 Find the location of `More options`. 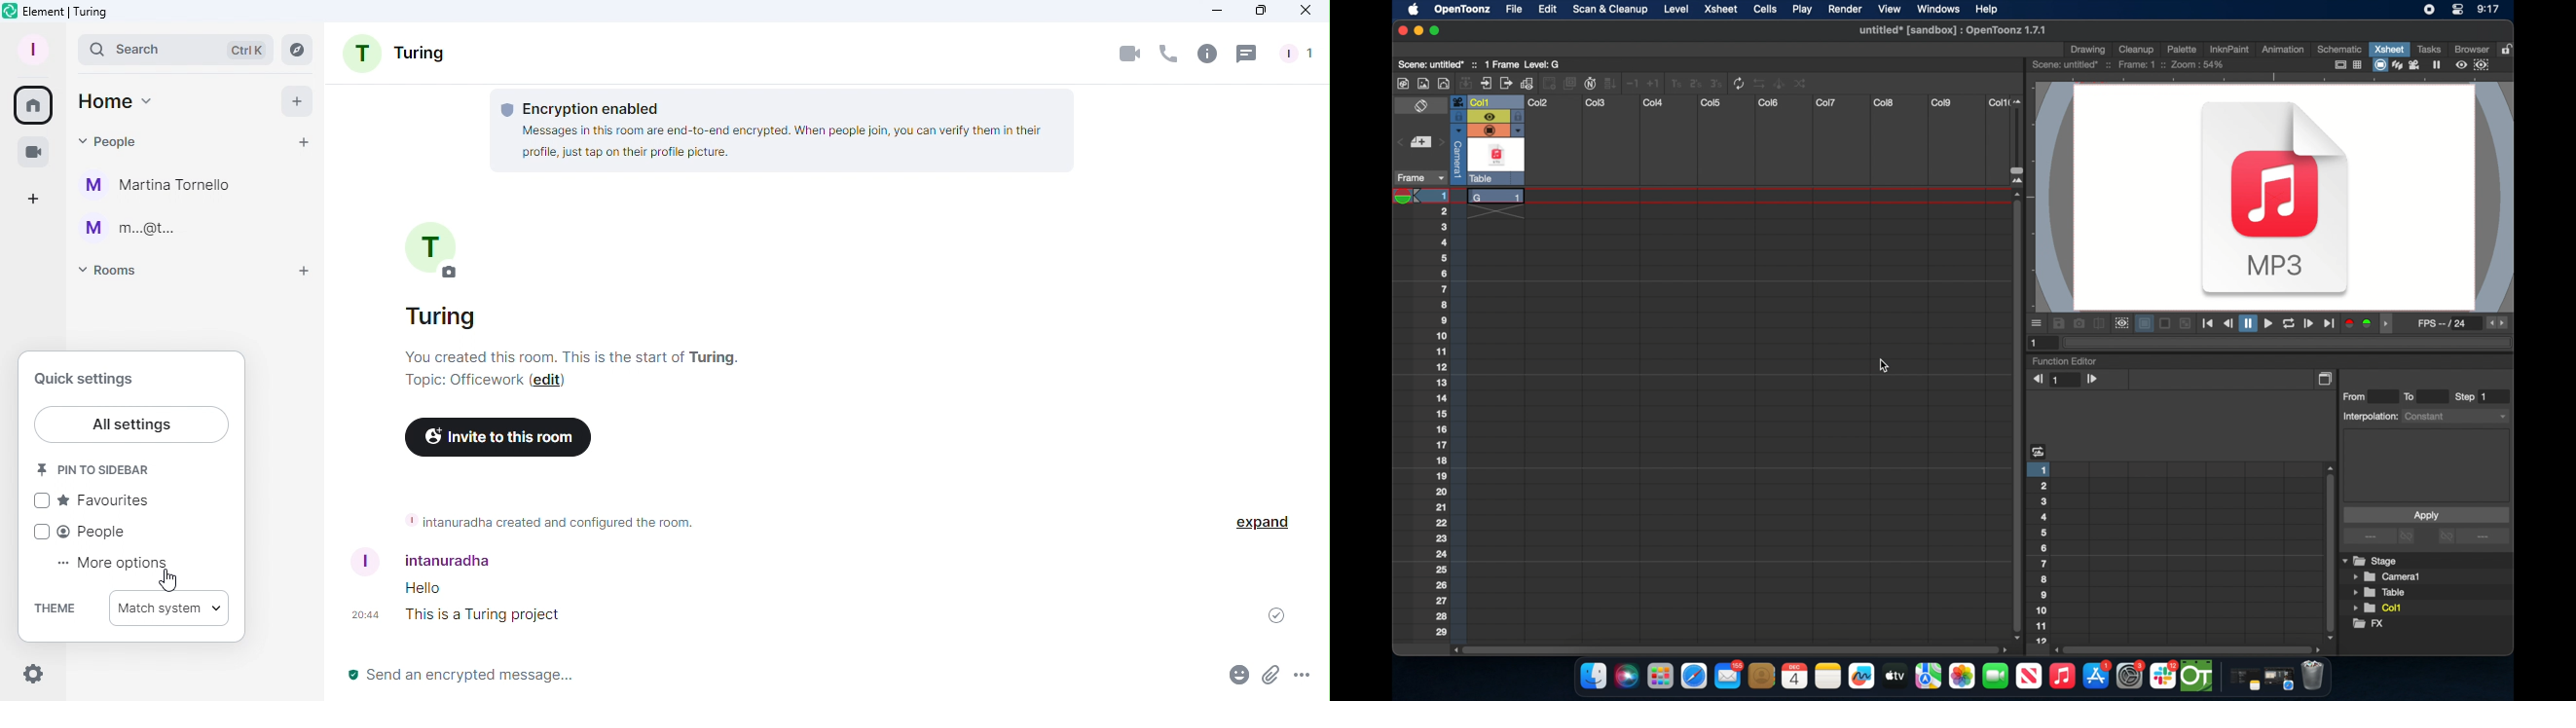

More options is located at coordinates (1306, 679).